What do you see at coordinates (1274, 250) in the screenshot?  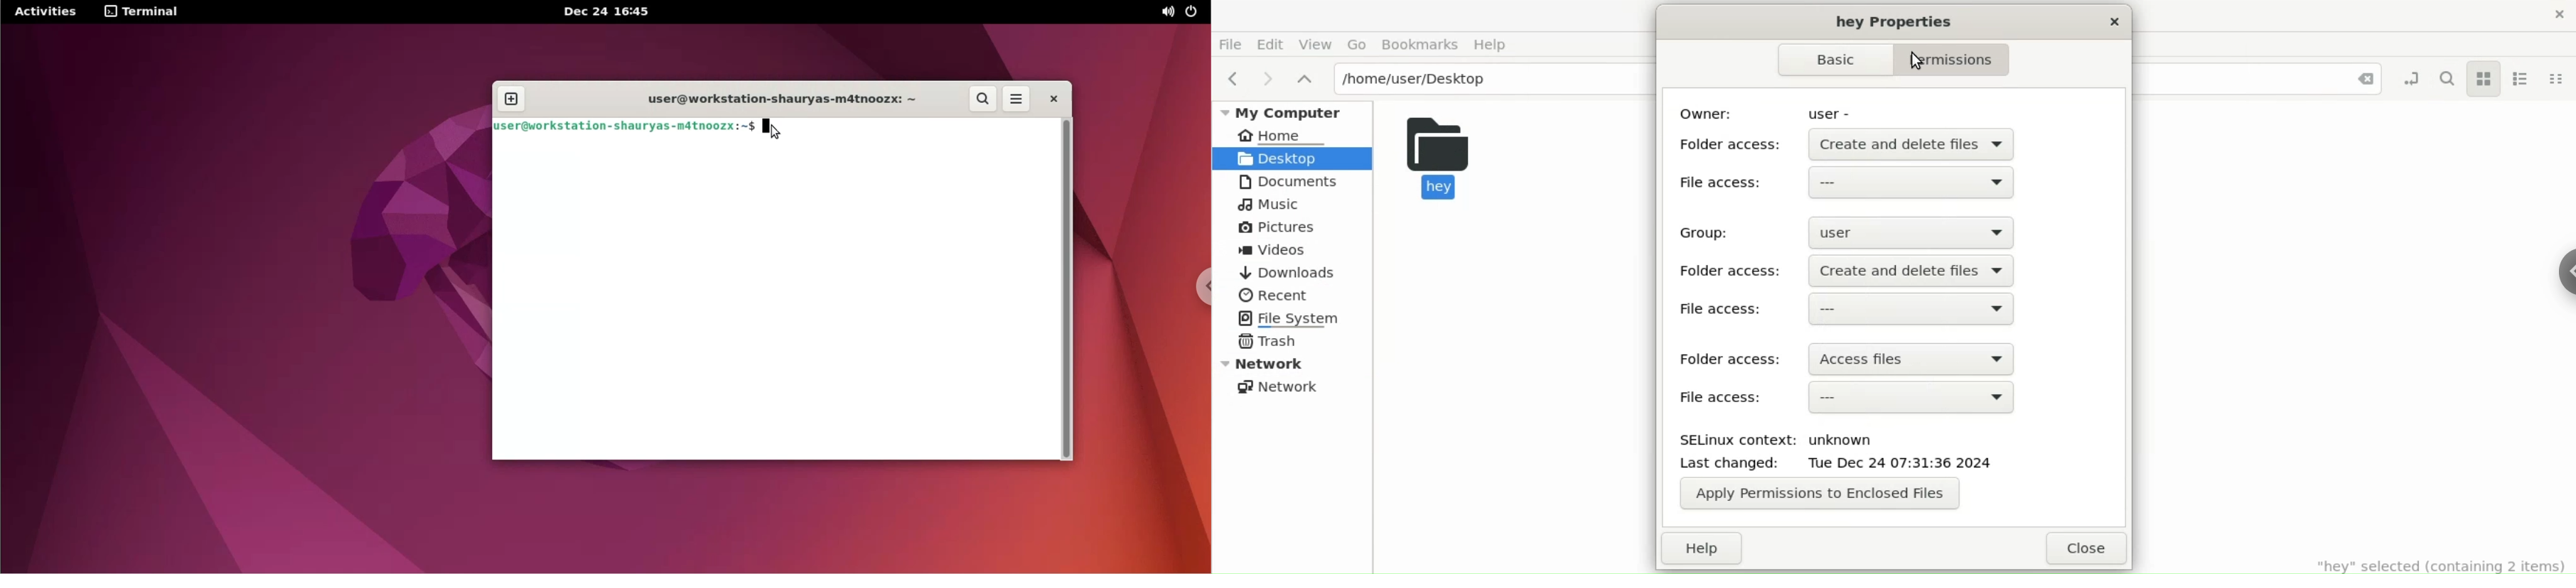 I see `Videos` at bounding box center [1274, 250].